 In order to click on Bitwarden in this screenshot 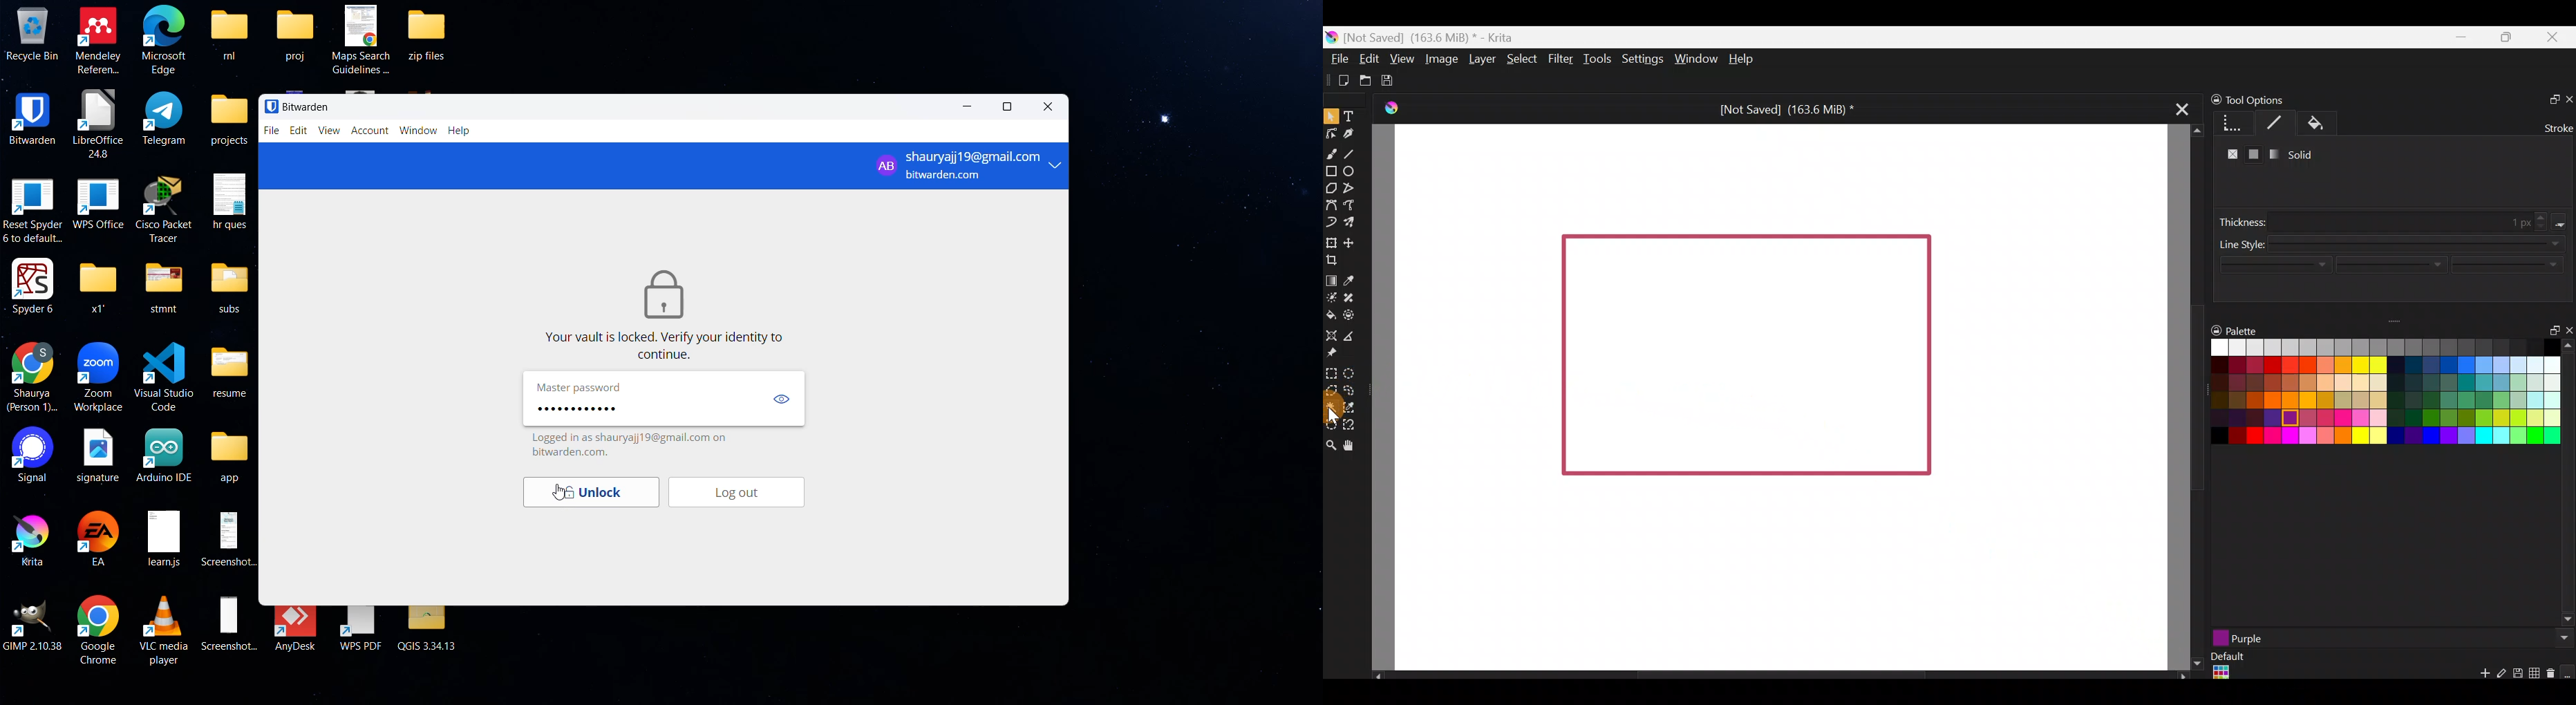, I will do `click(297, 106)`.